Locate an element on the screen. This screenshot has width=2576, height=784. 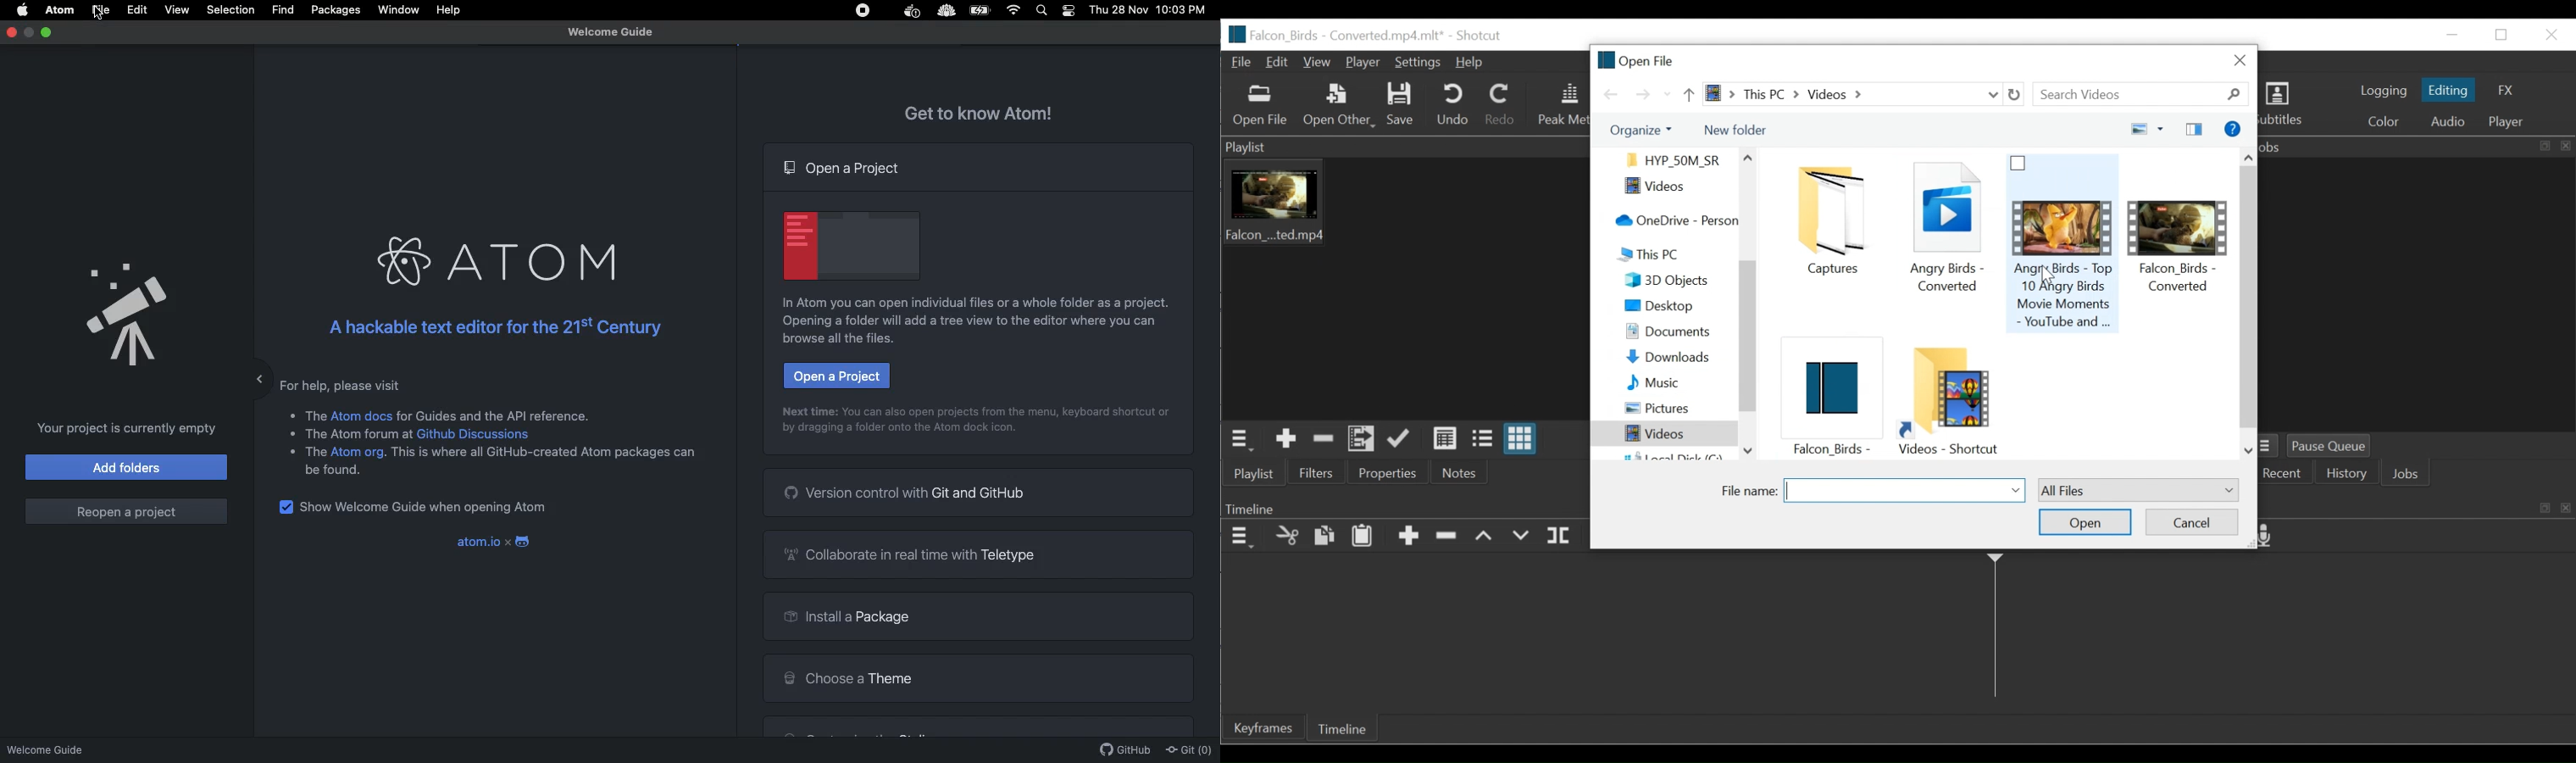
Angry birds - converted is located at coordinates (1945, 232).